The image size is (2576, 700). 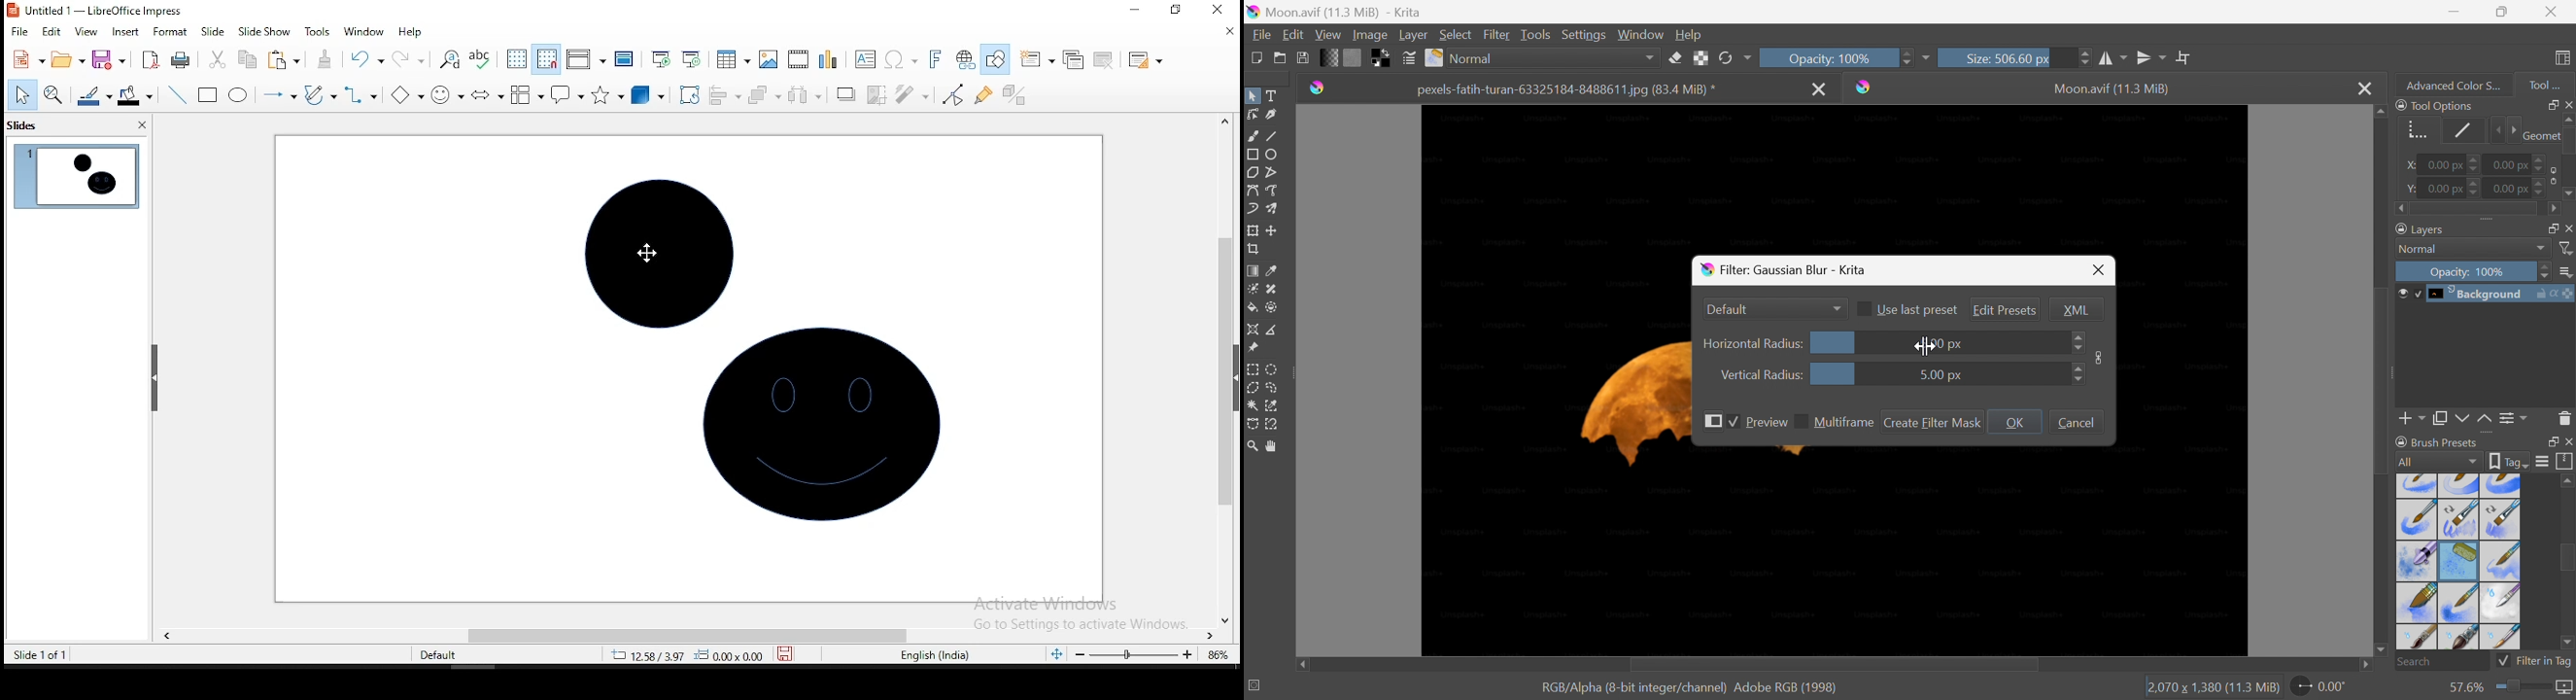 What do you see at coordinates (1274, 114) in the screenshot?
I see `Calligraphy` at bounding box center [1274, 114].